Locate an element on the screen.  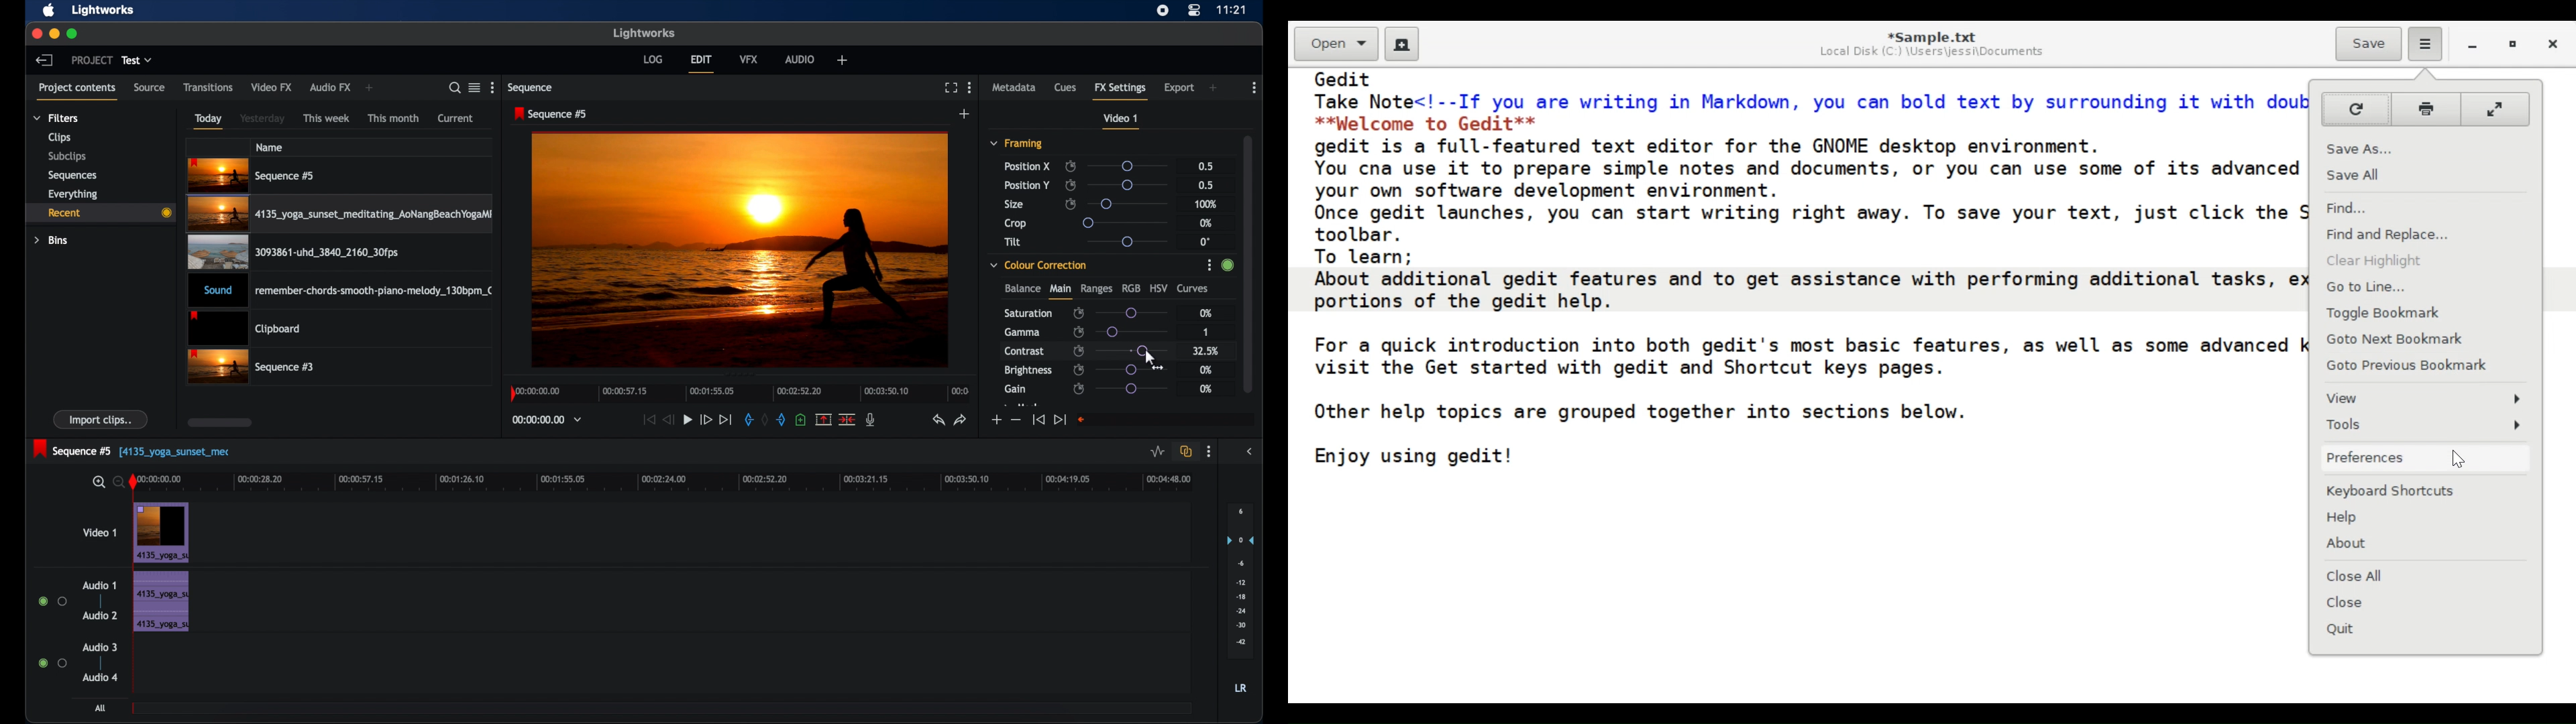
scroll box is located at coordinates (220, 422).